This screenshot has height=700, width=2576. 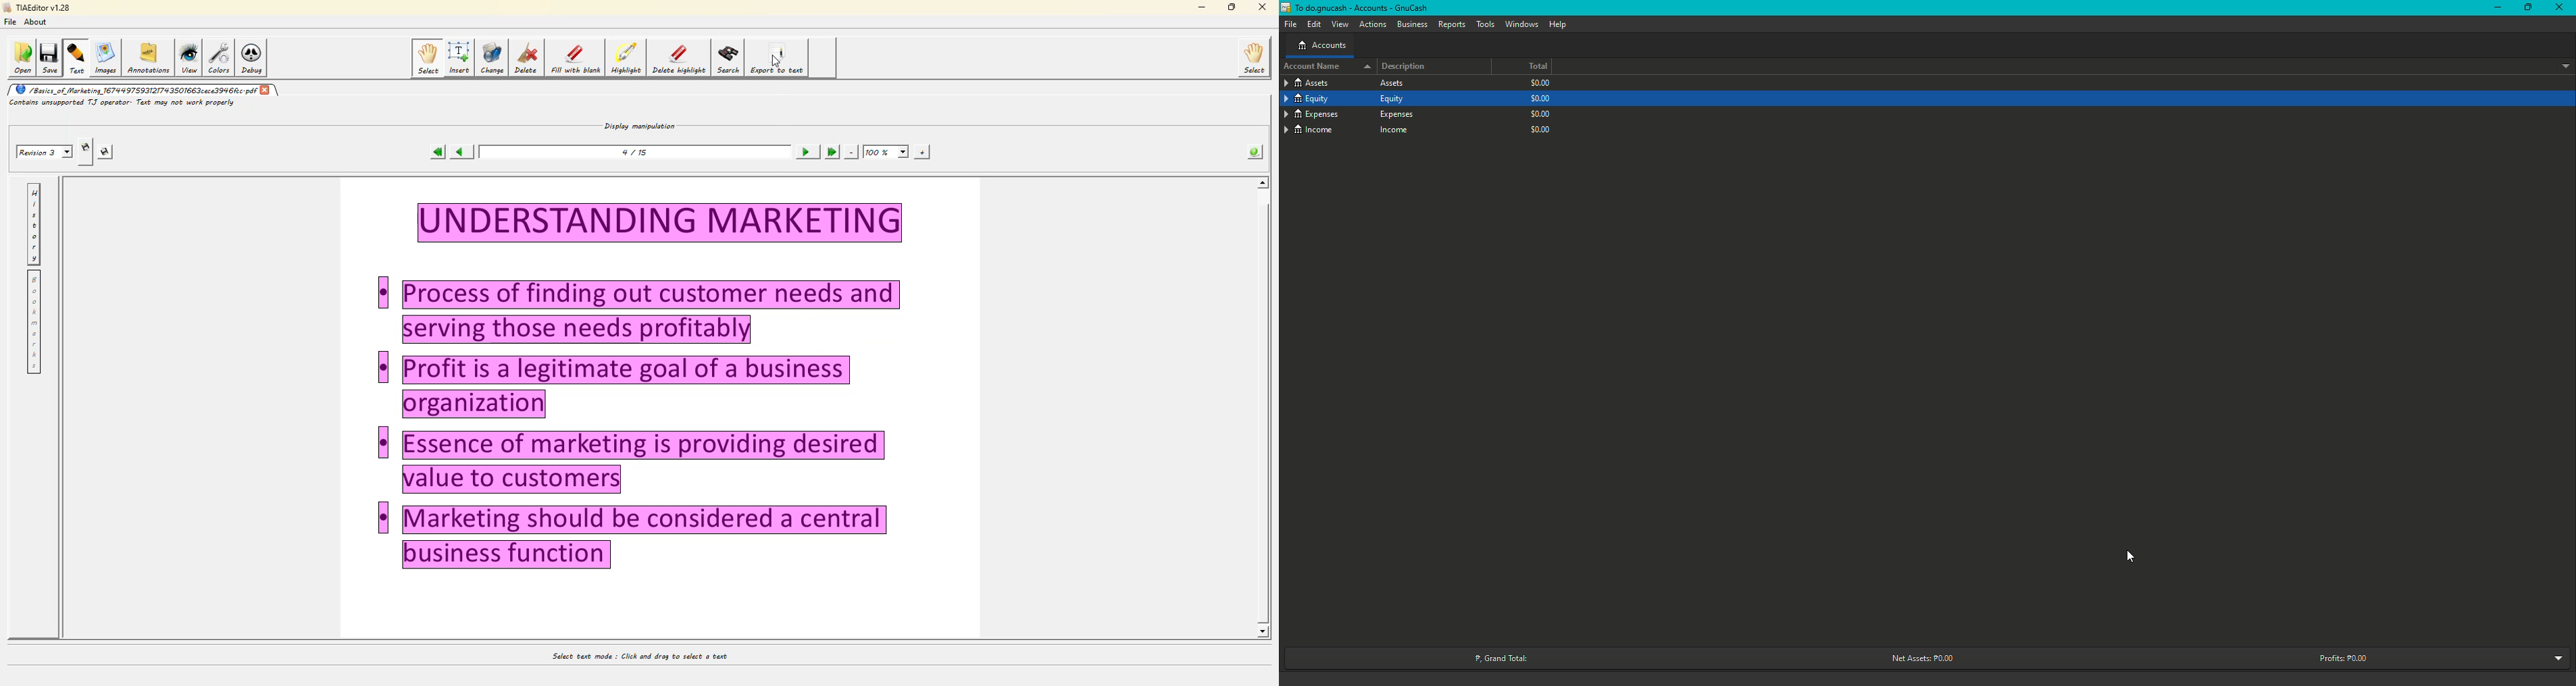 What do you see at coordinates (636, 655) in the screenshot?
I see `select text` at bounding box center [636, 655].